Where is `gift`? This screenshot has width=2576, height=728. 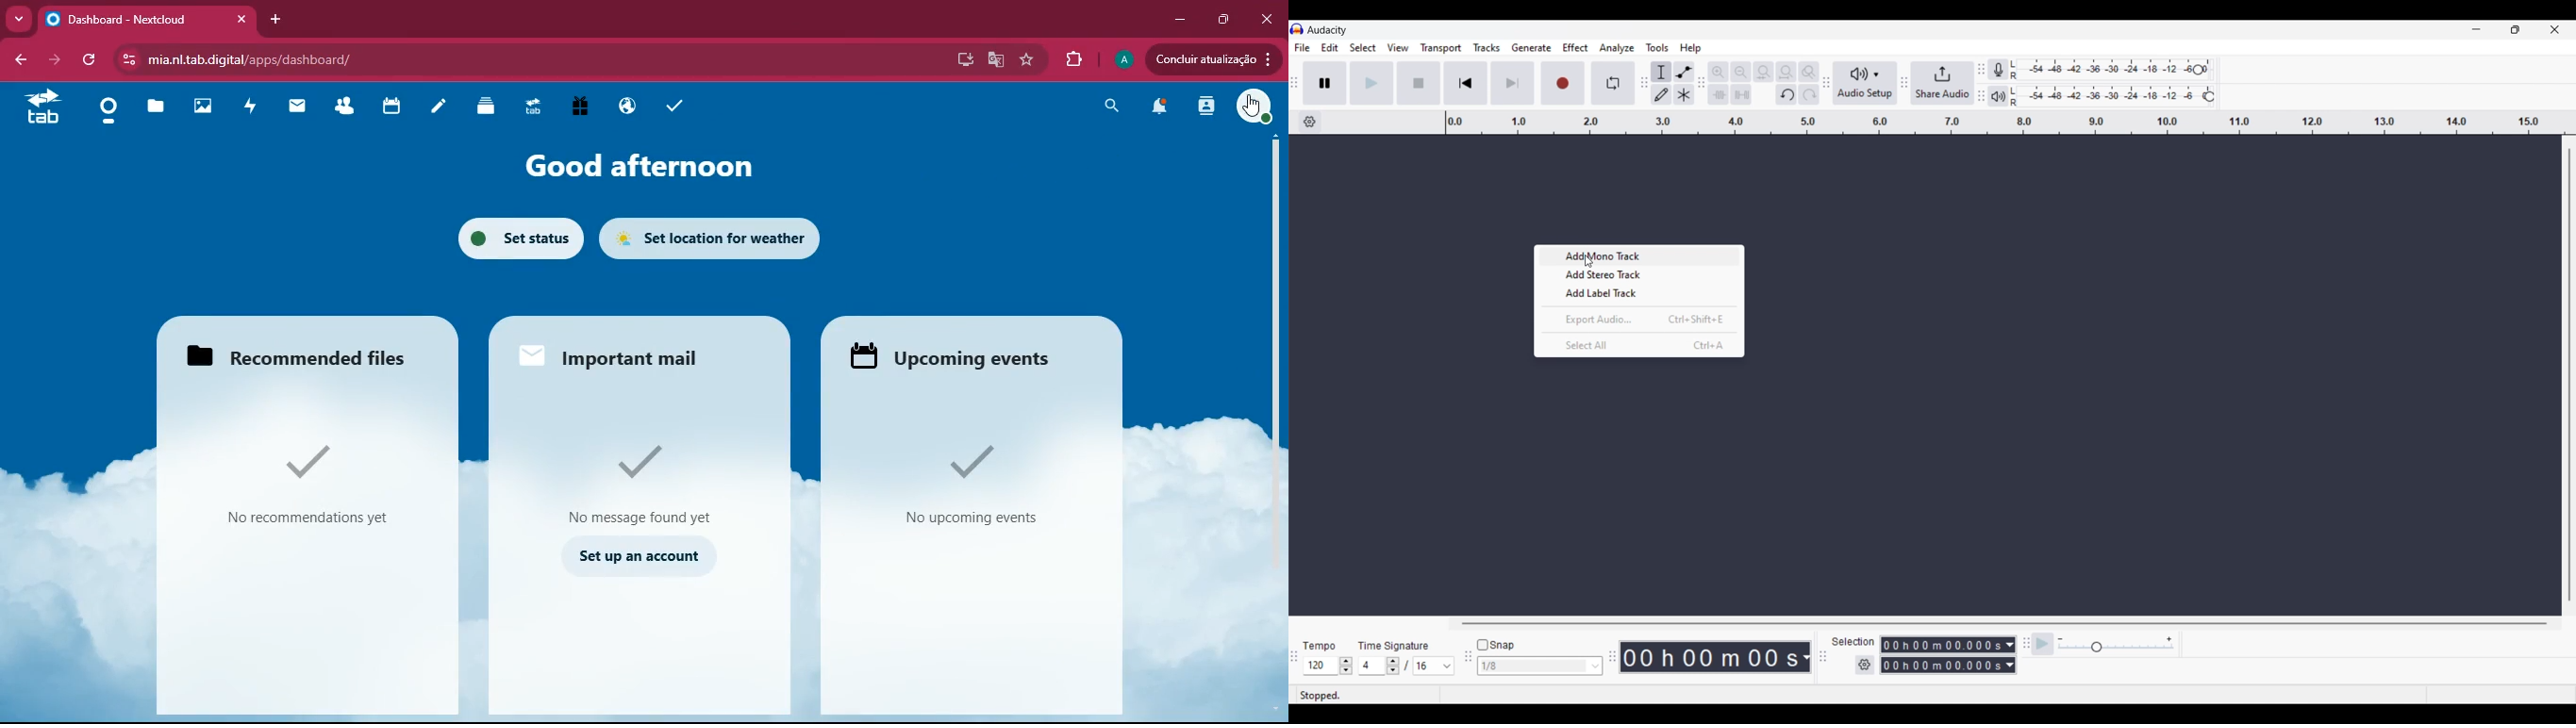
gift is located at coordinates (586, 107).